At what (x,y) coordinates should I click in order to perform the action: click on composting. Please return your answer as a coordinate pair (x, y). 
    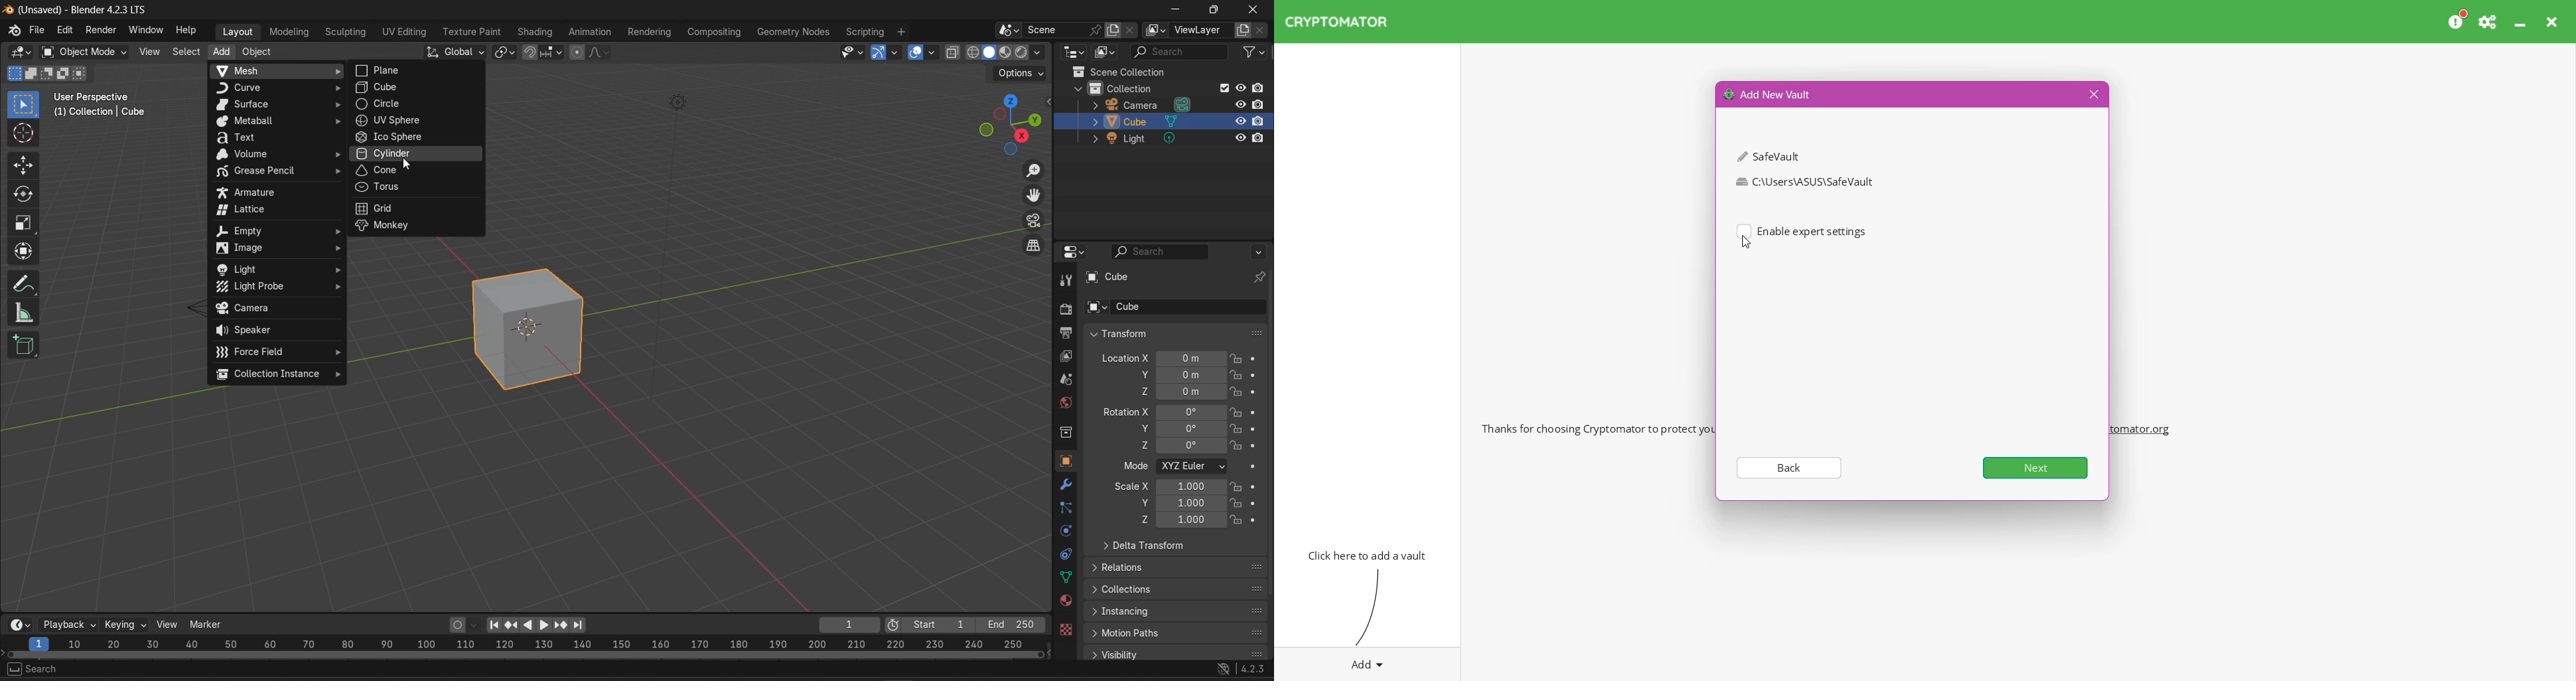
    Looking at the image, I should click on (716, 31).